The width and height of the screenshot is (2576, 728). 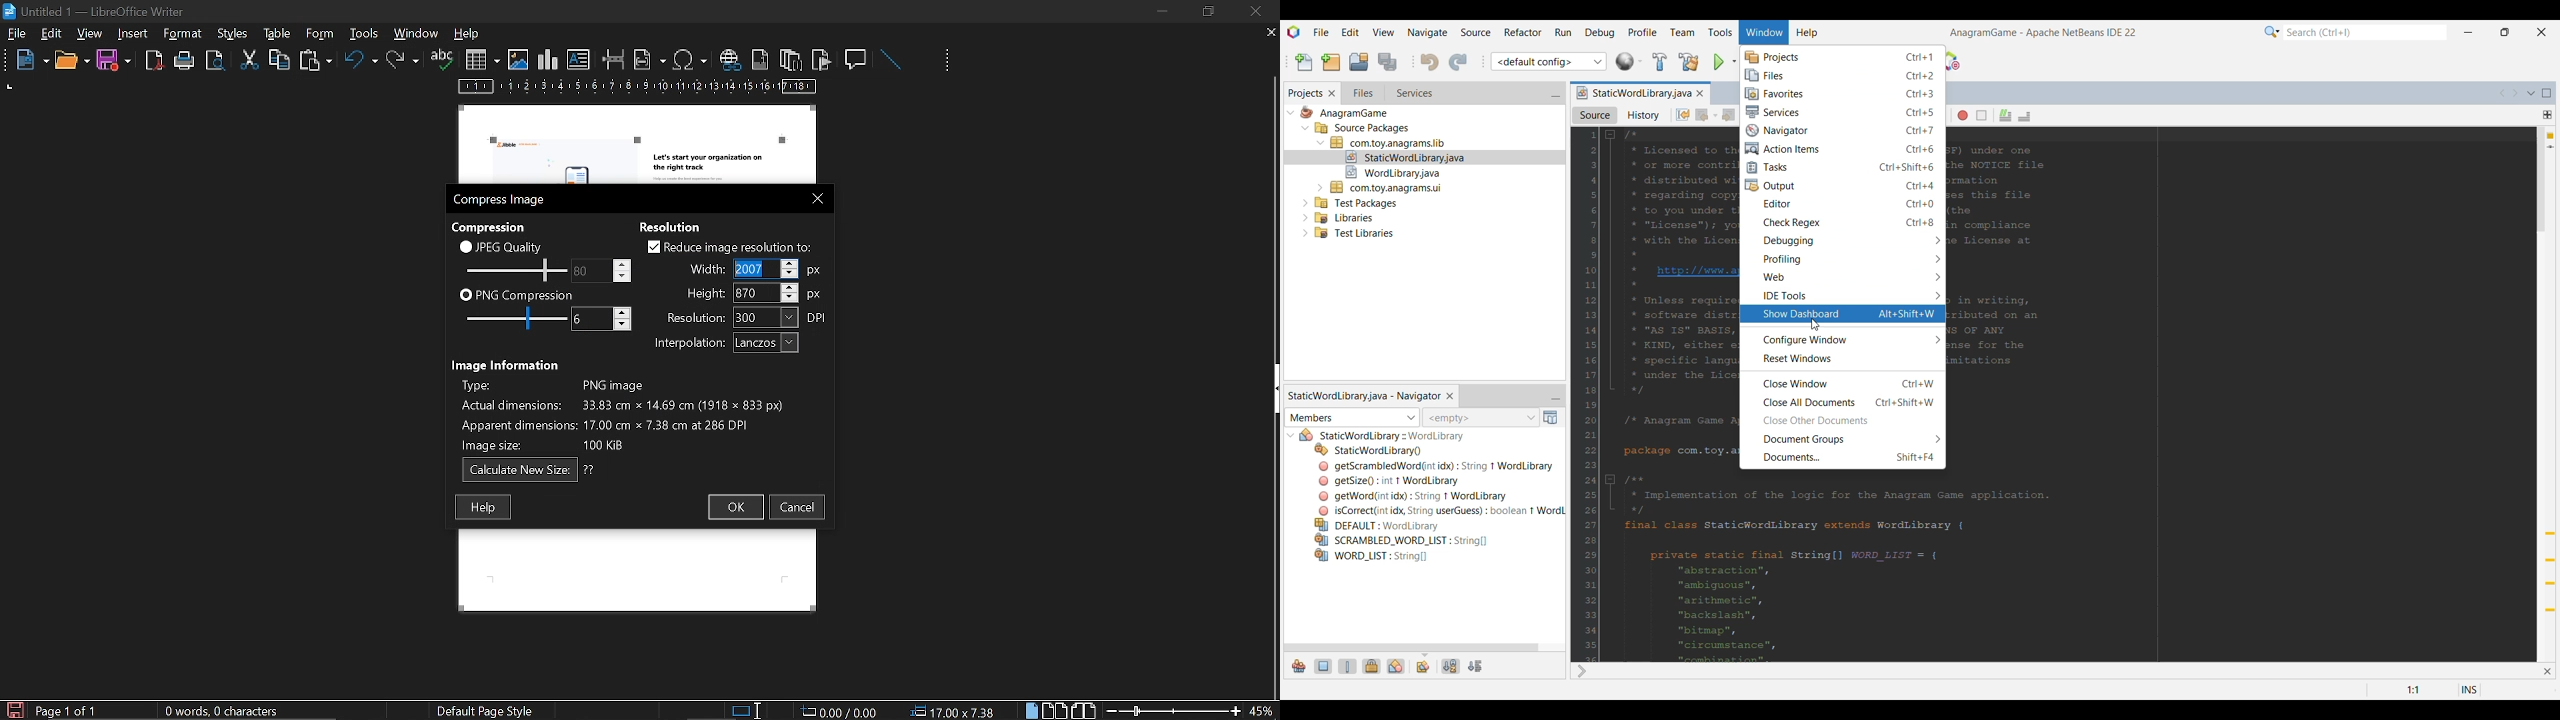 What do you see at coordinates (677, 225) in the screenshot?
I see `Resolution` at bounding box center [677, 225].